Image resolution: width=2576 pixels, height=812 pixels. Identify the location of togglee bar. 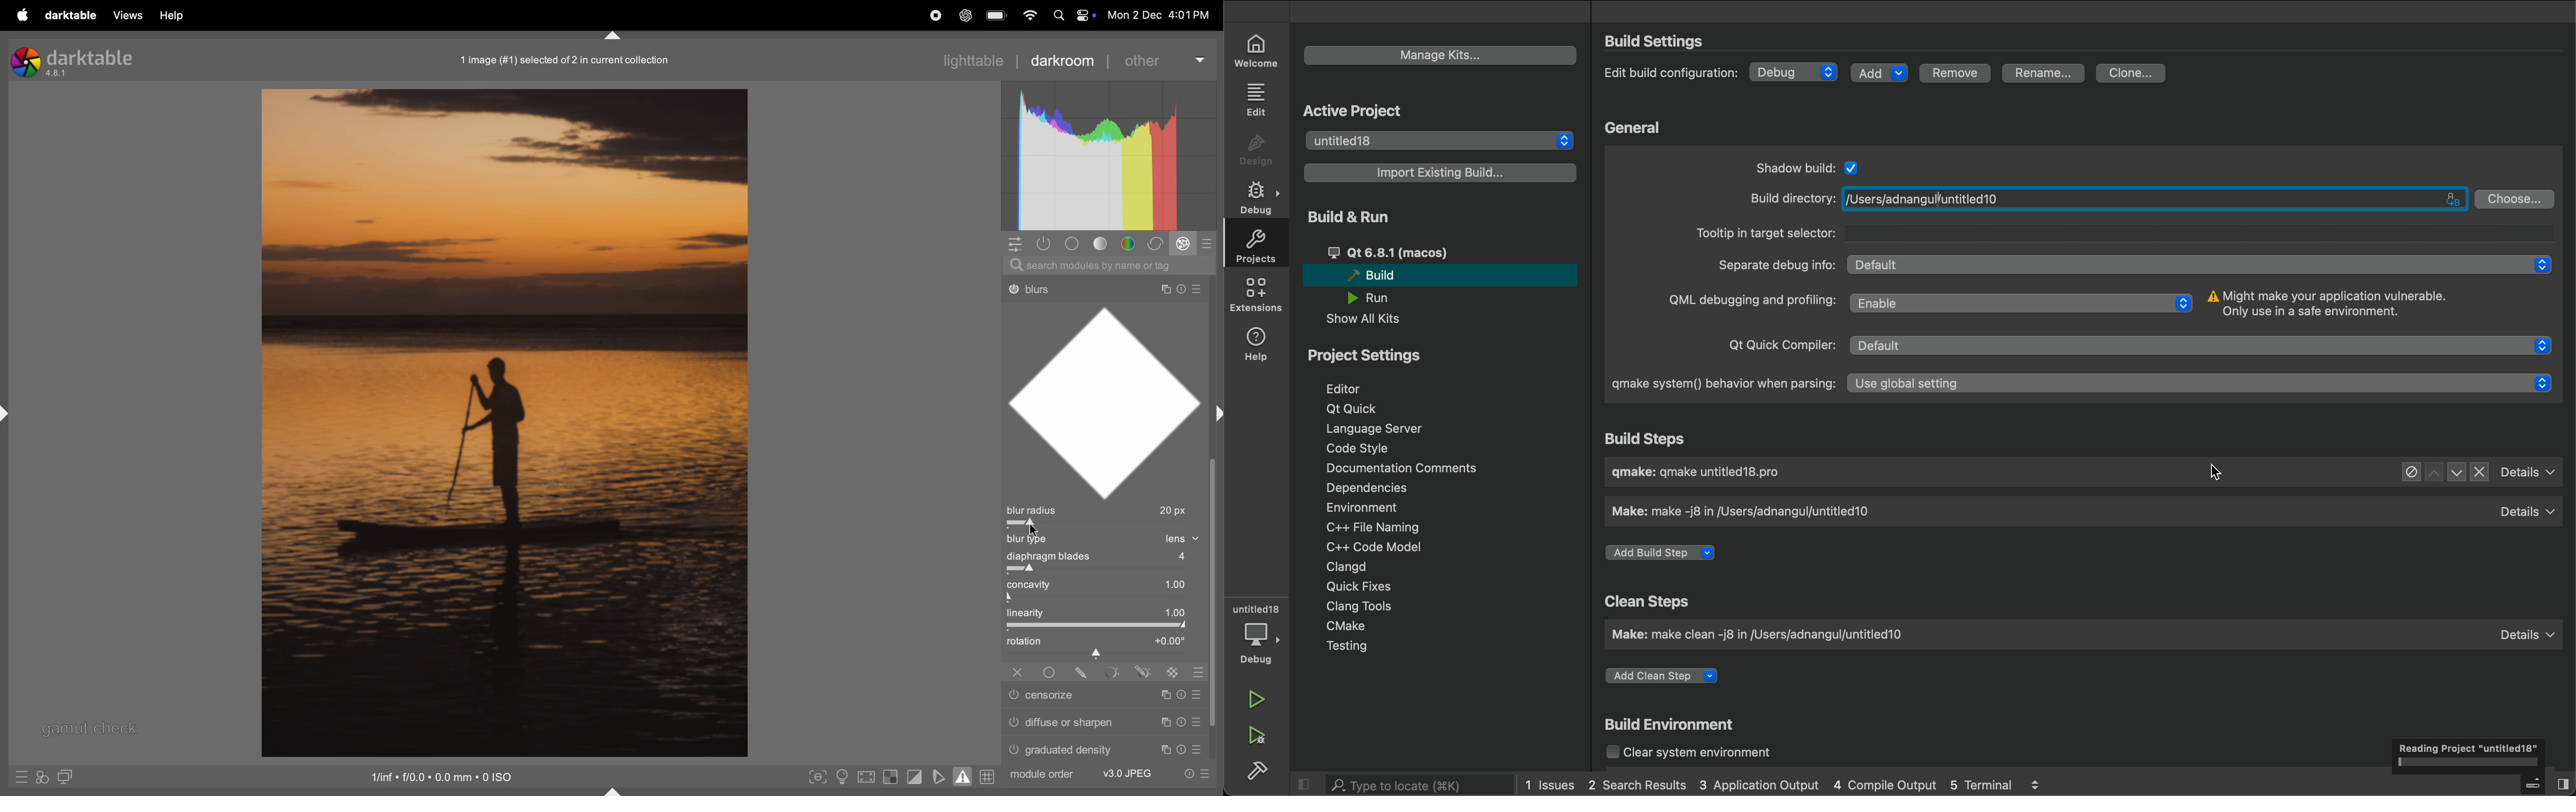
(1101, 626).